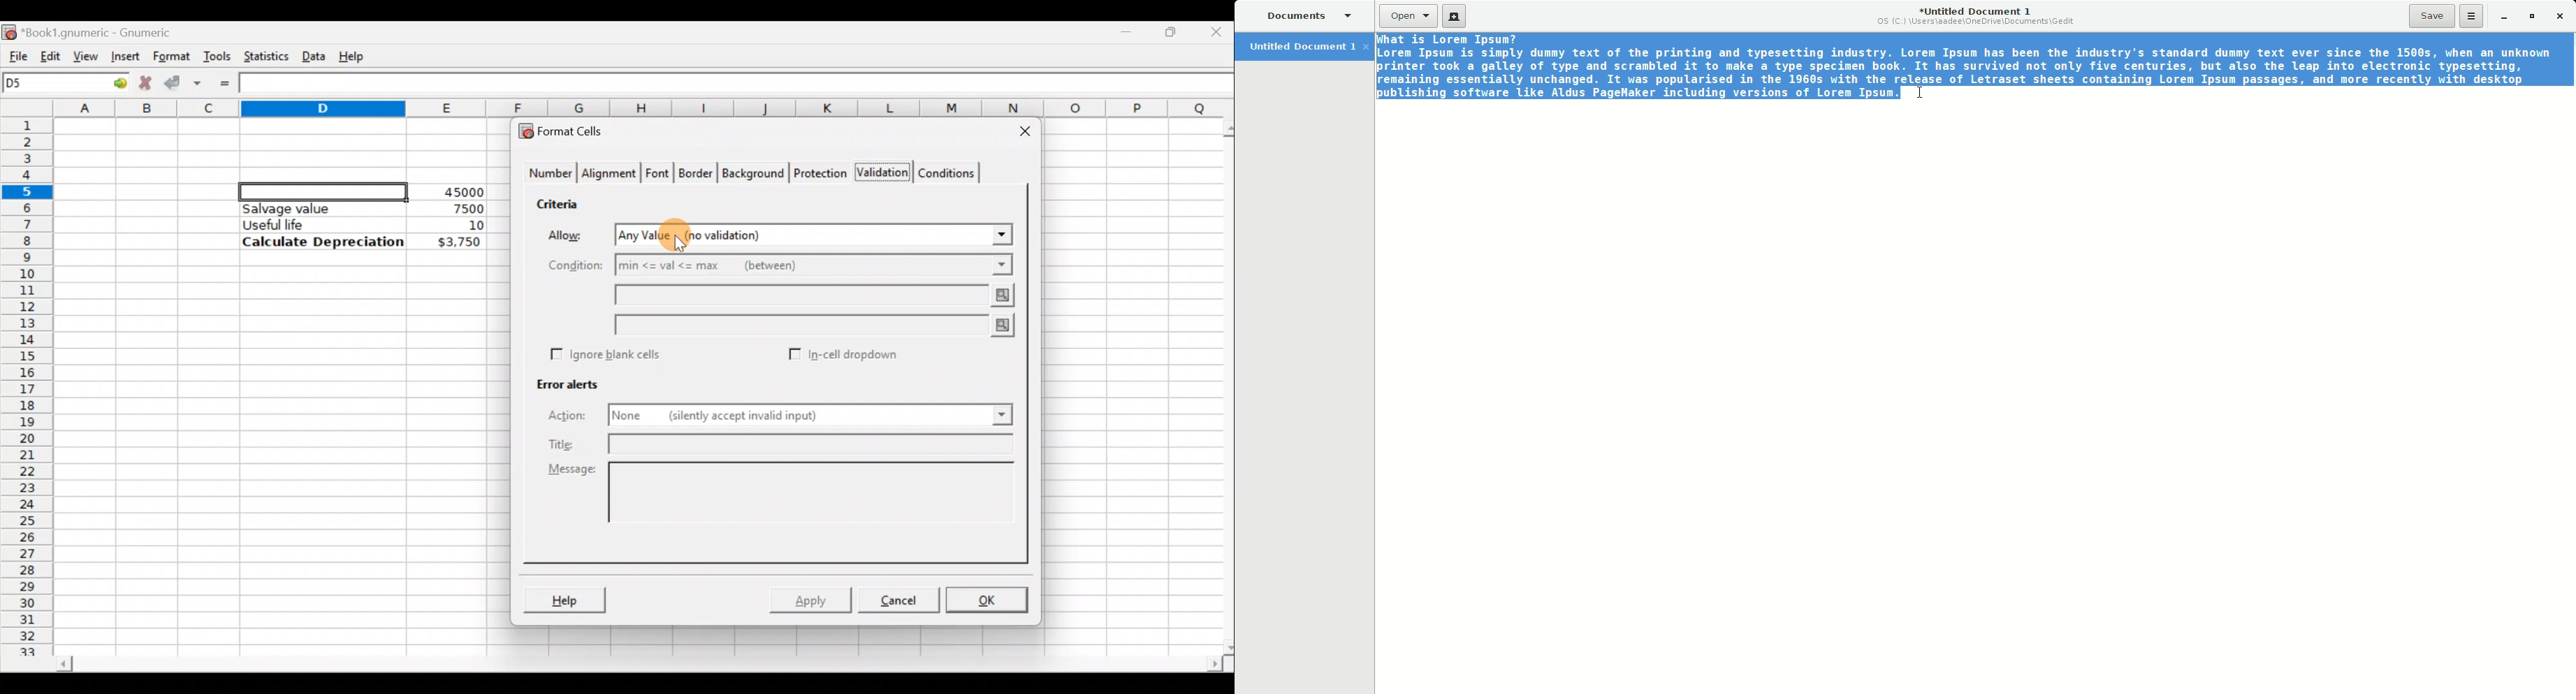  Describe the element at coordinates (460, 226) in the screenshot. I see `10` at that location.